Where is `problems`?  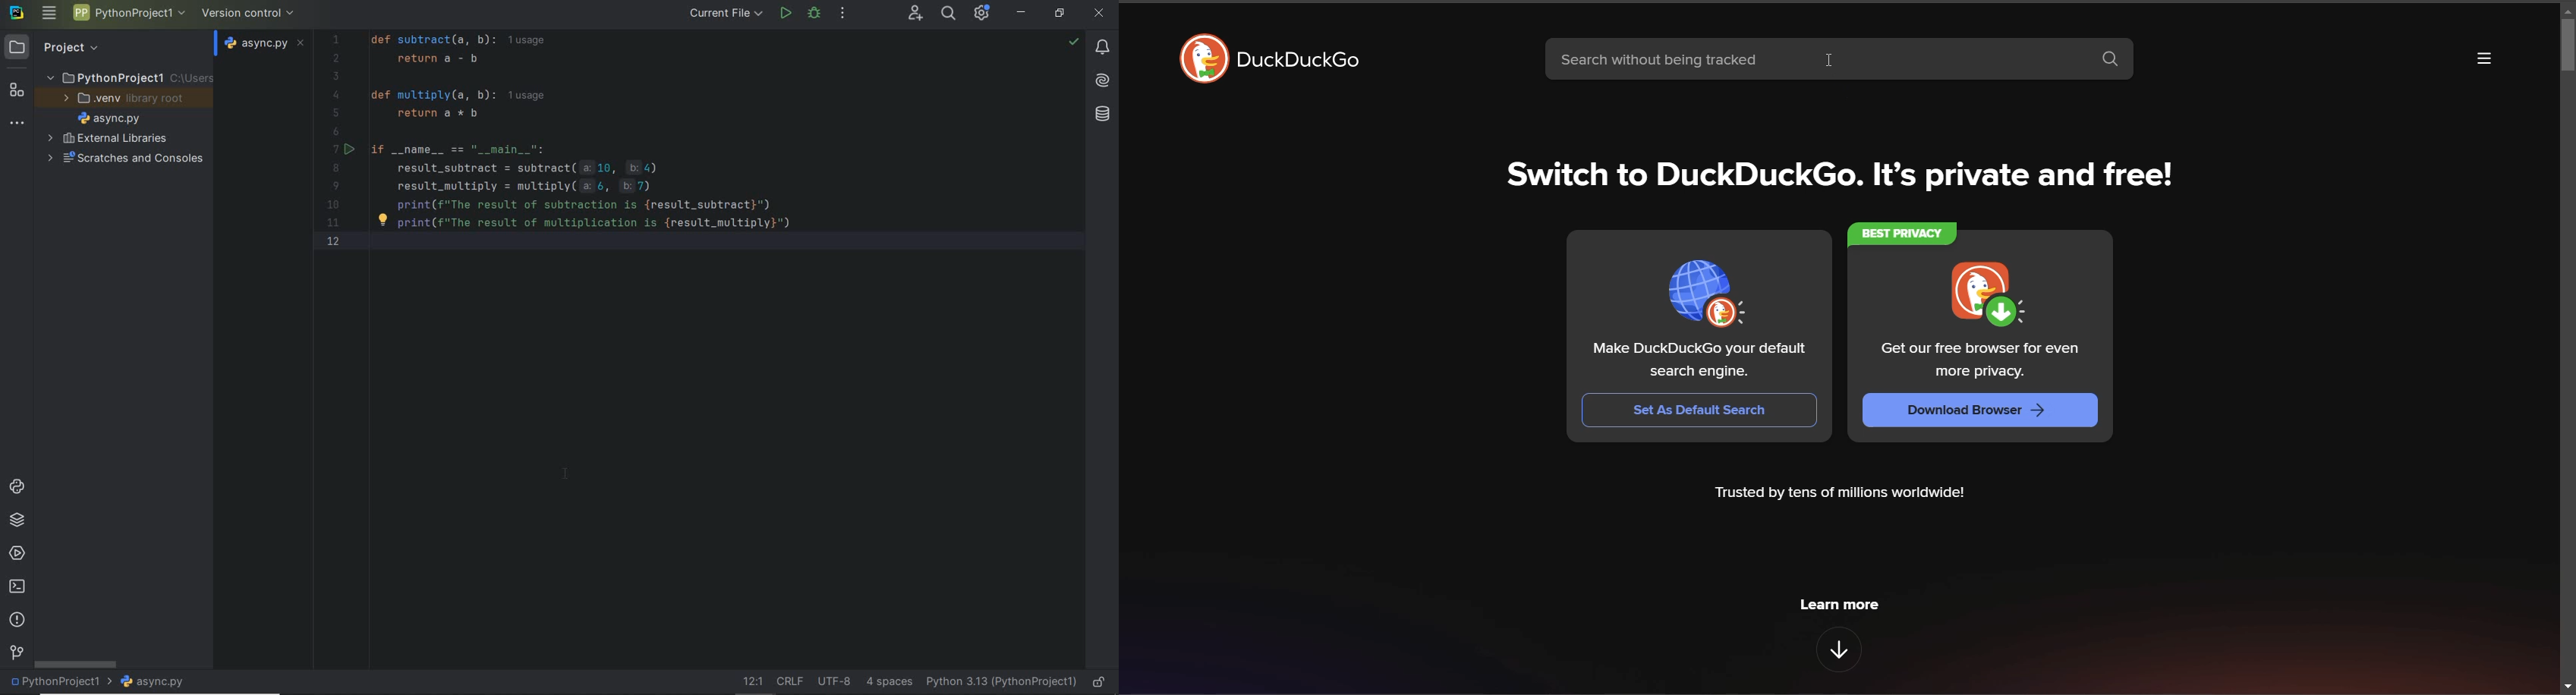
problems is located at coordinates (17, 620).